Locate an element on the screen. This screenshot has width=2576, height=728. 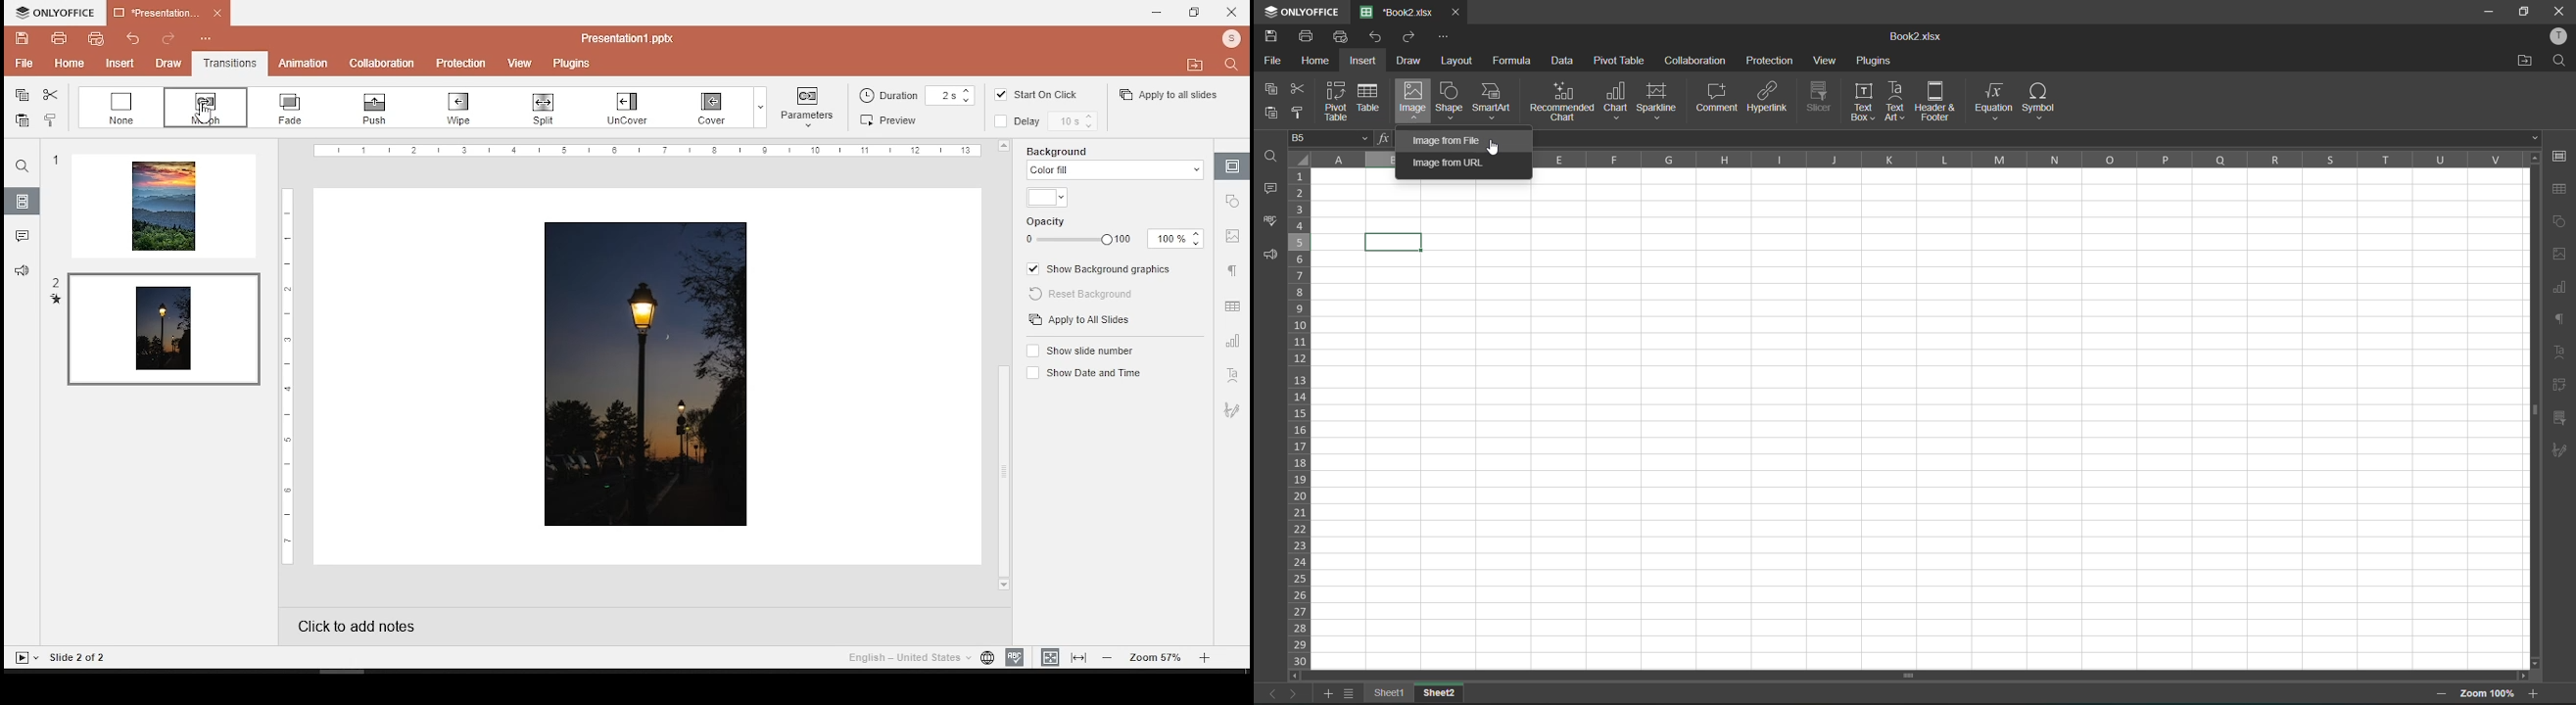
show date and time on/off is located at coordinates (1086, 372).